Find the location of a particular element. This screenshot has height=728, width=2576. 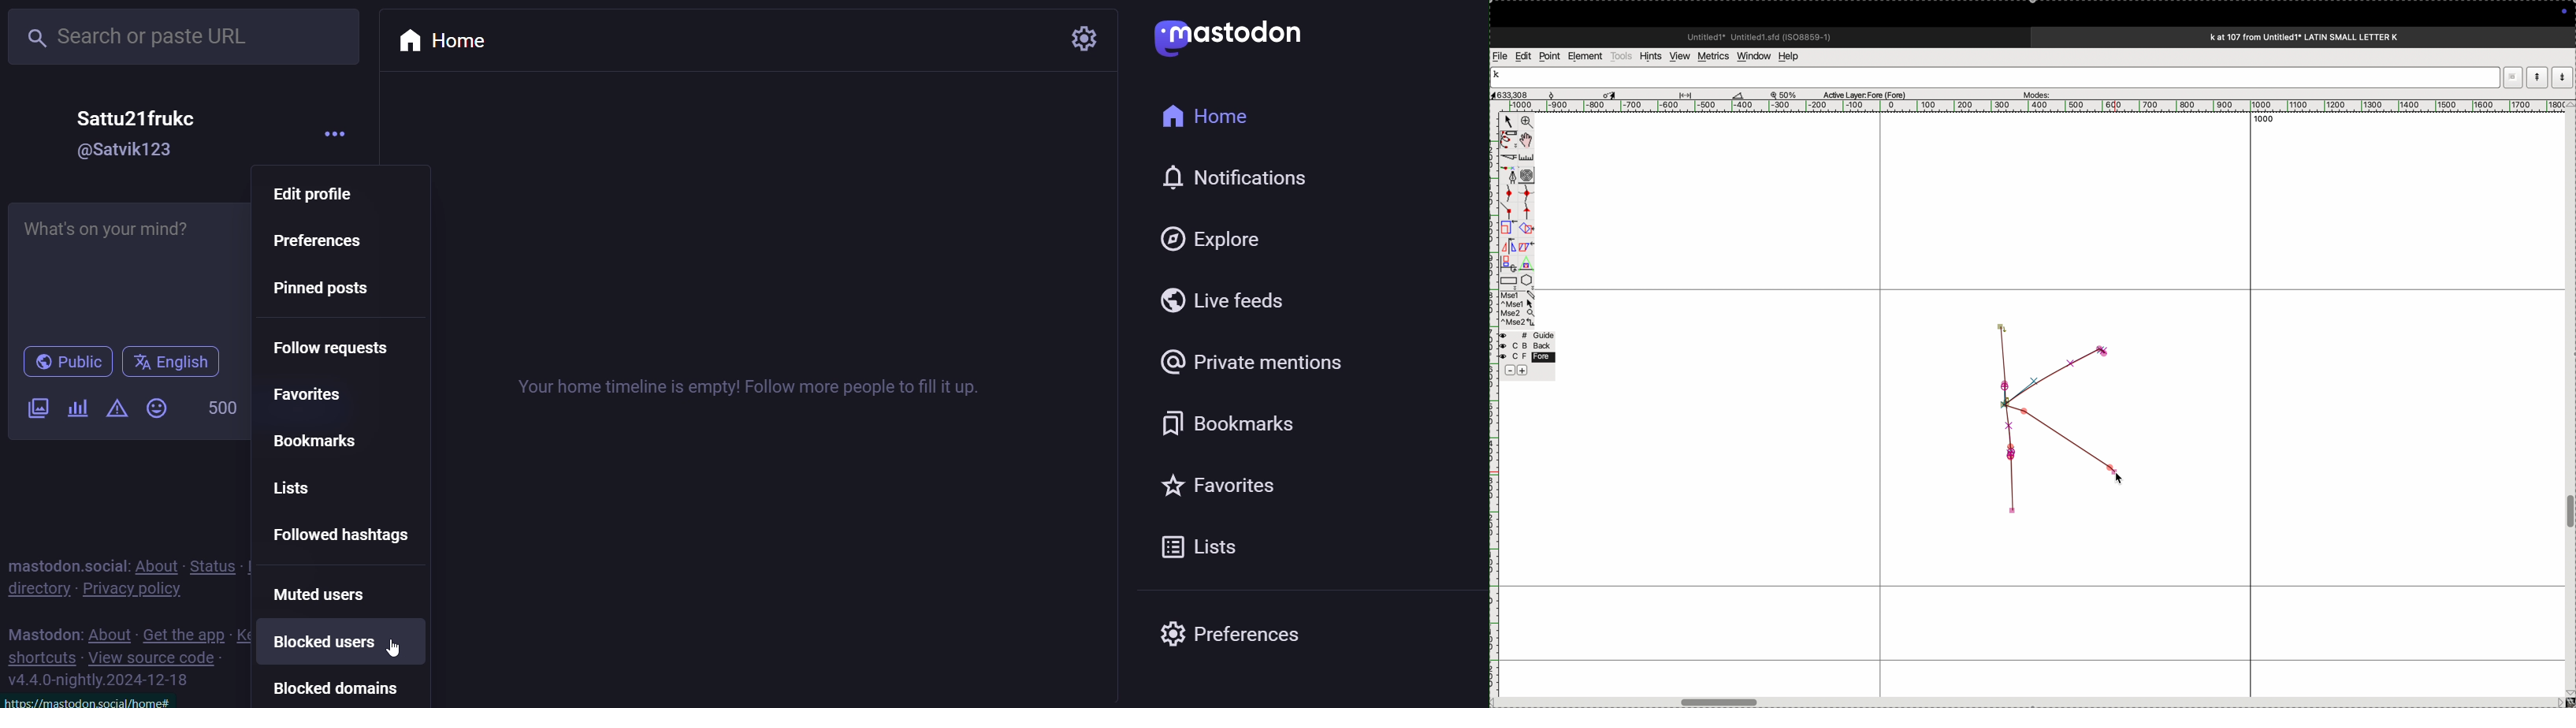

cut is located at coordinates (1738, 95).